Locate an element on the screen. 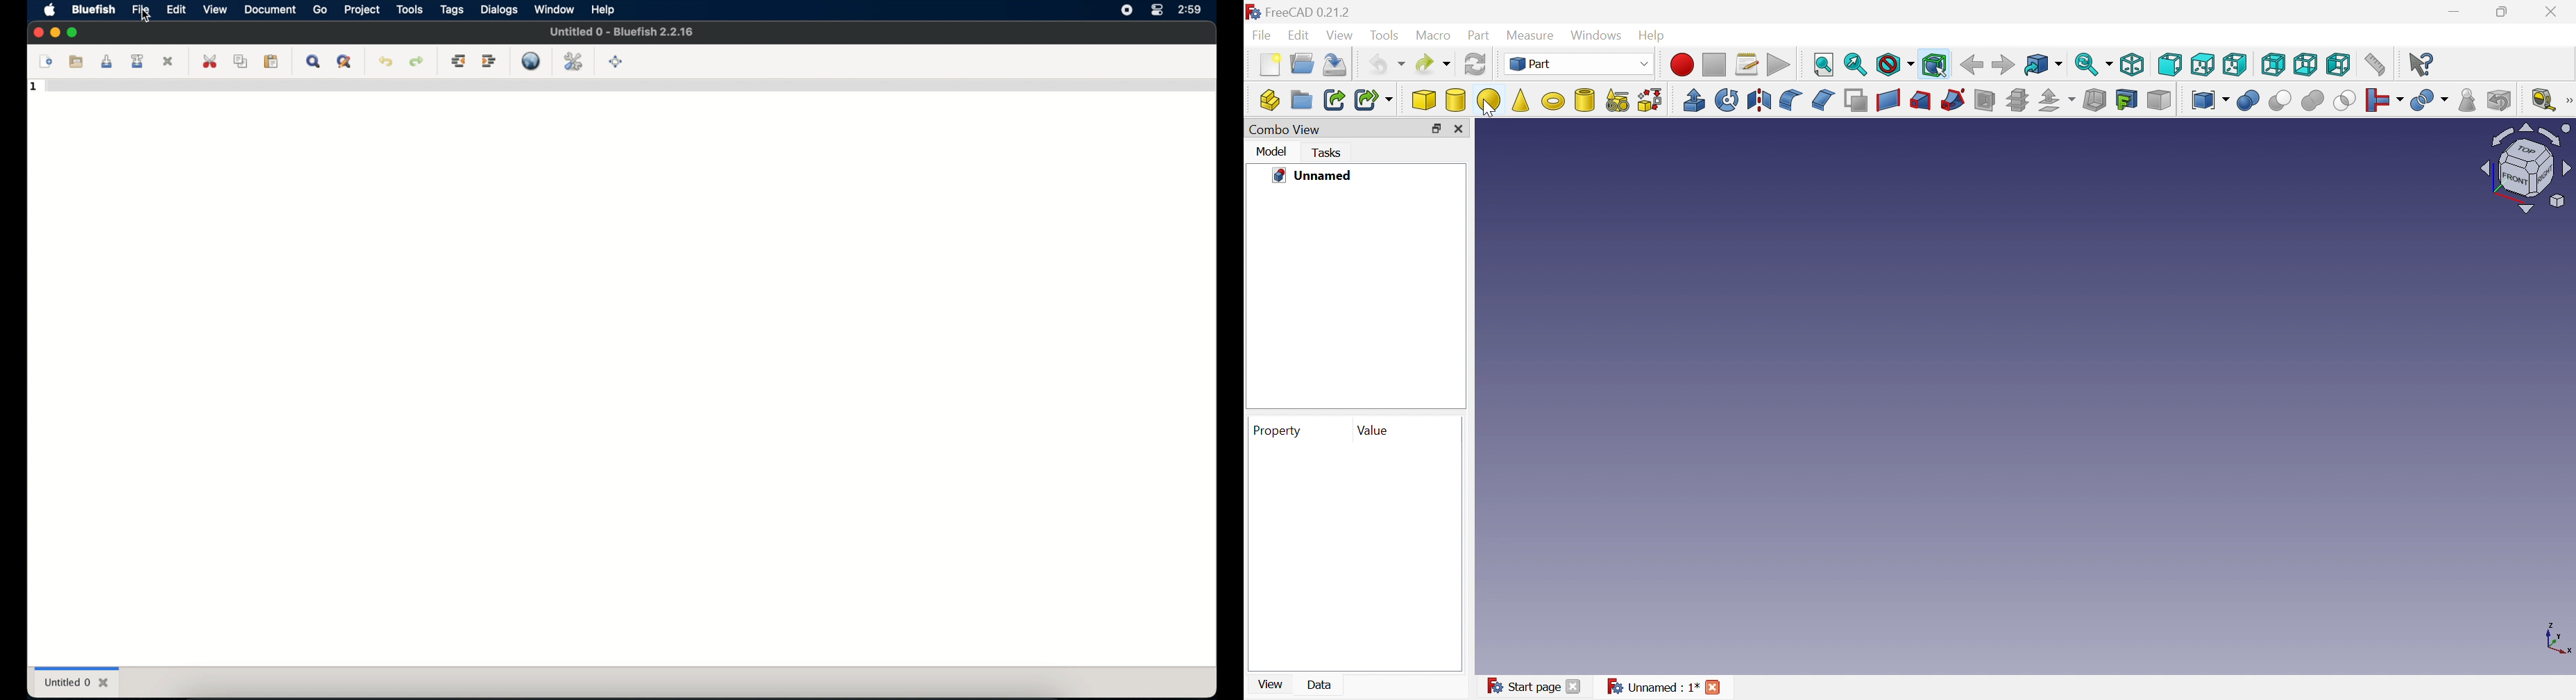  open file is located at coordinates (76, 62).